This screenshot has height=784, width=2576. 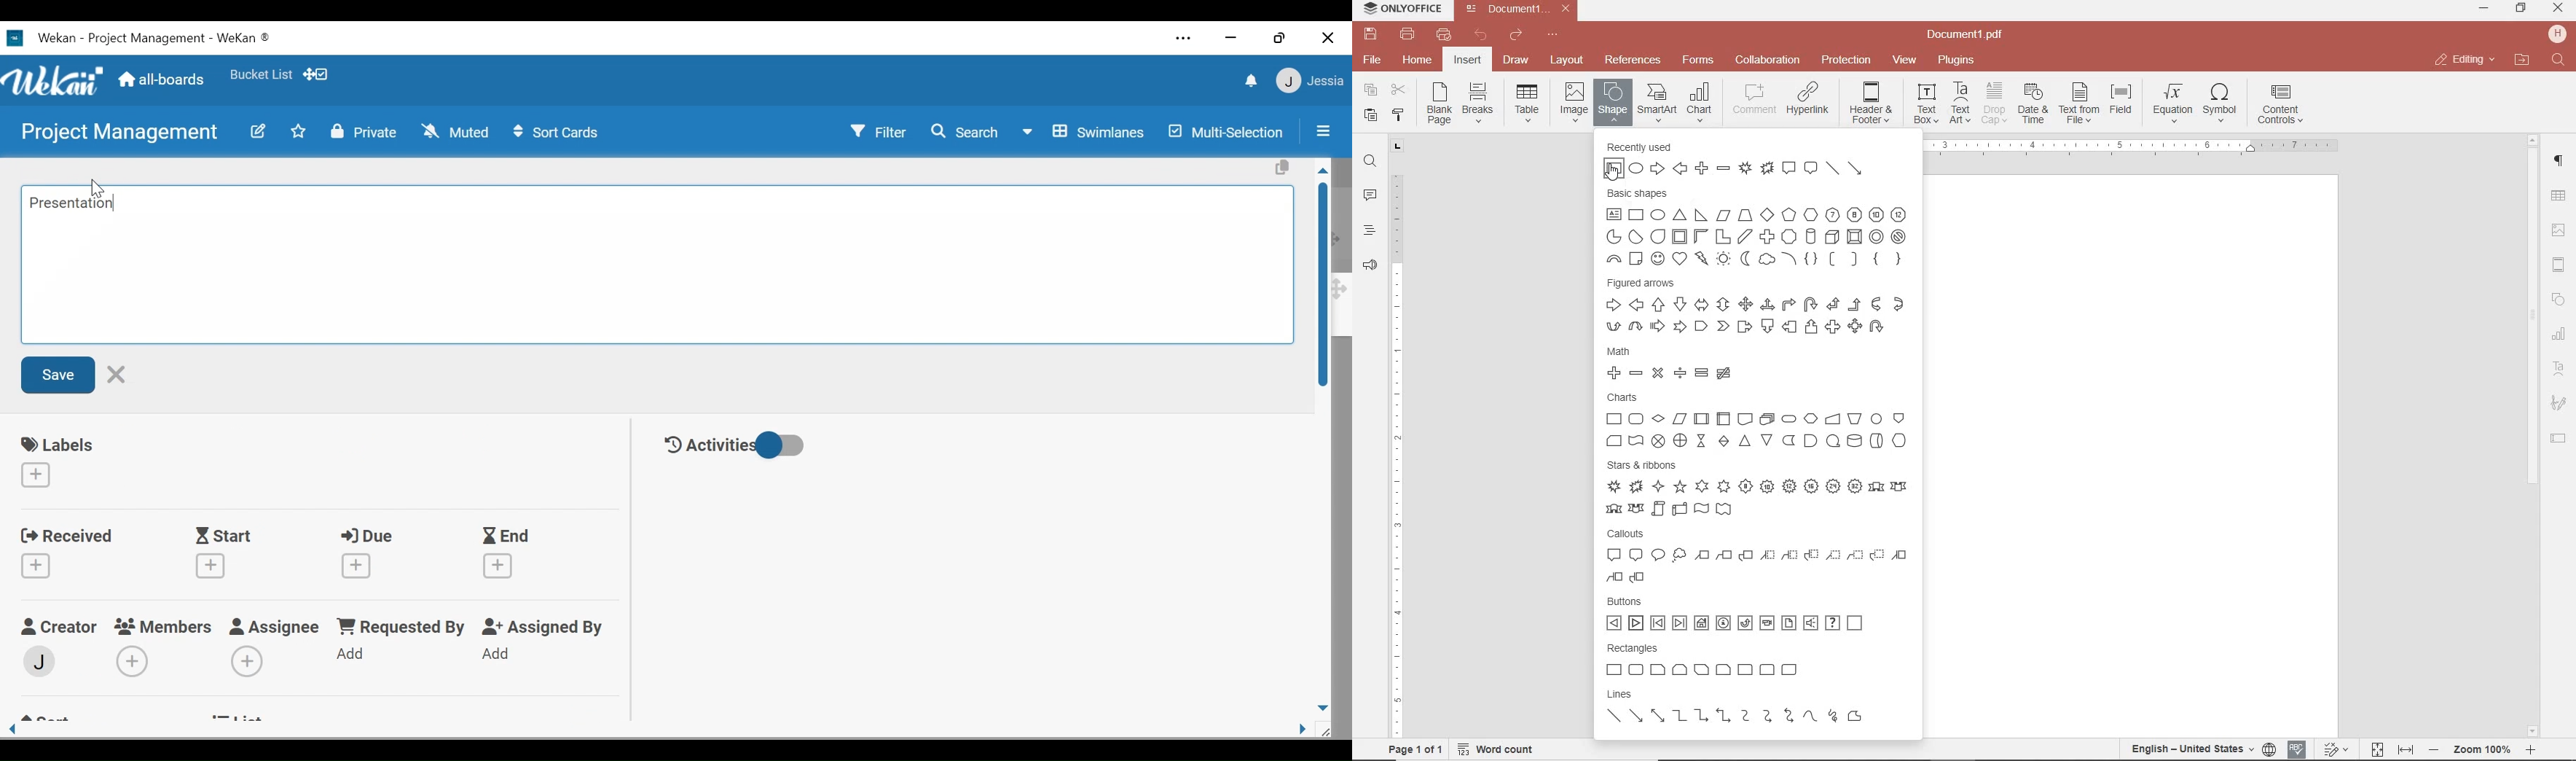 I want to click on Members, so click(x=164, y=625).